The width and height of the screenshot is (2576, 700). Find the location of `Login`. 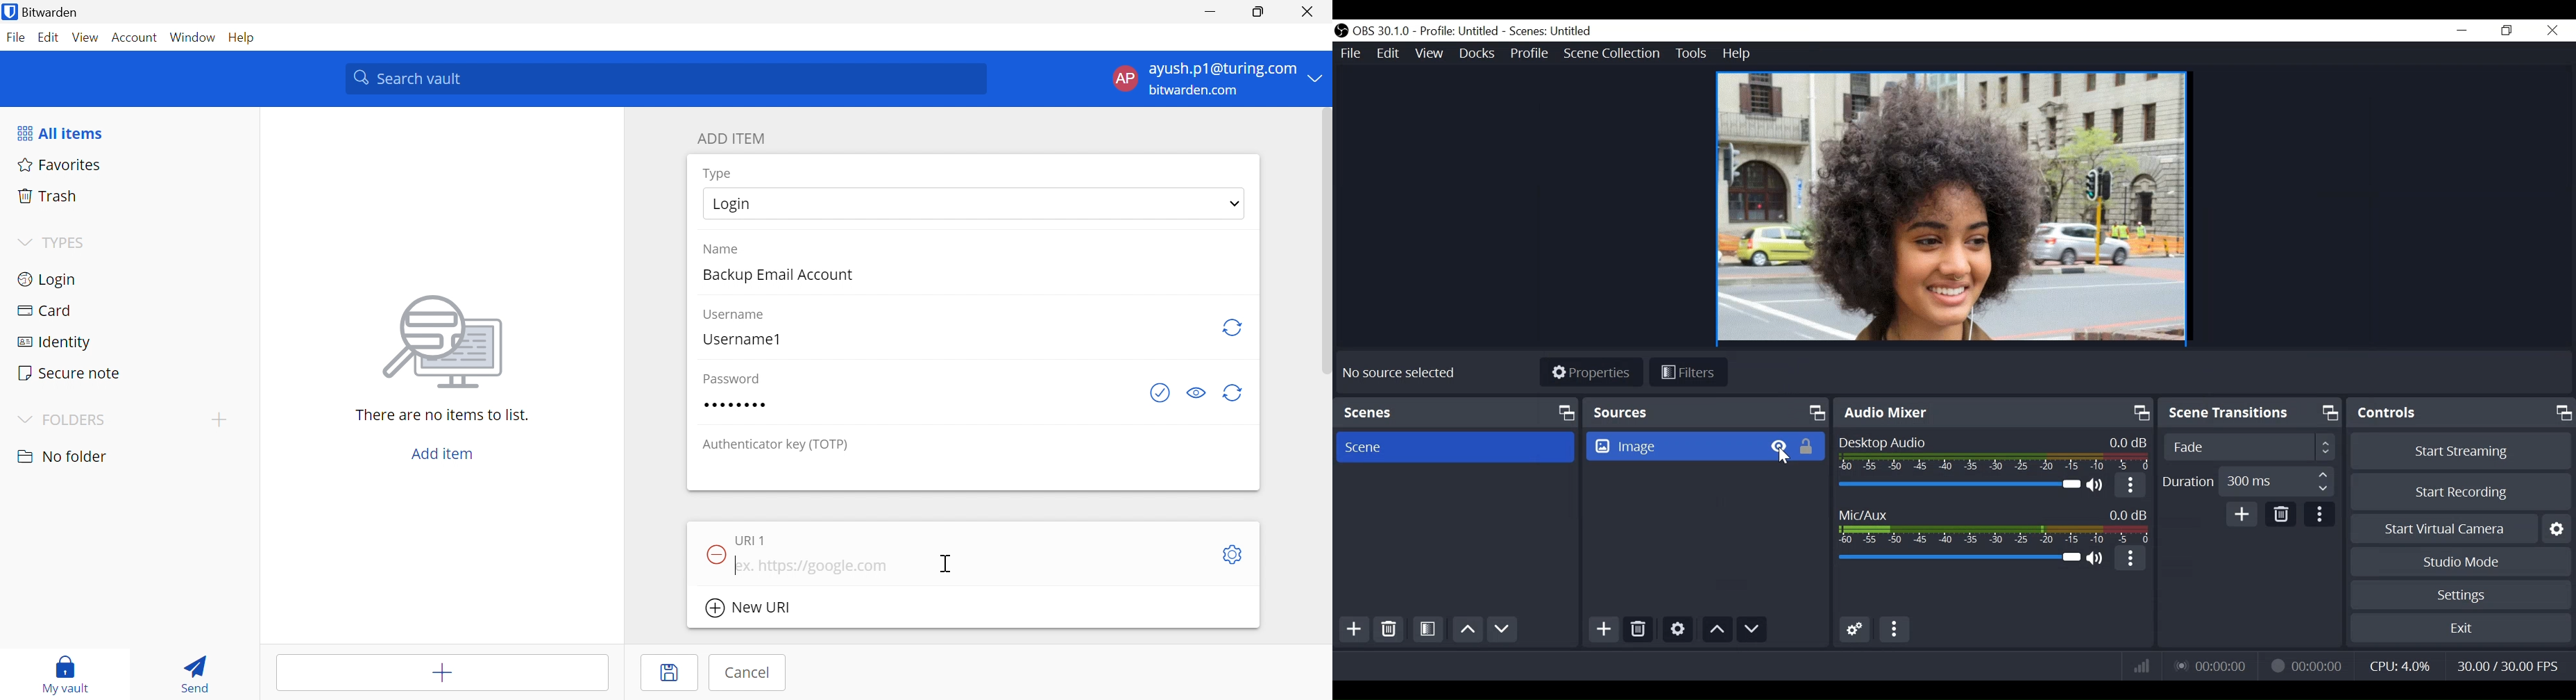

Login is located at coordinates (731, 204).